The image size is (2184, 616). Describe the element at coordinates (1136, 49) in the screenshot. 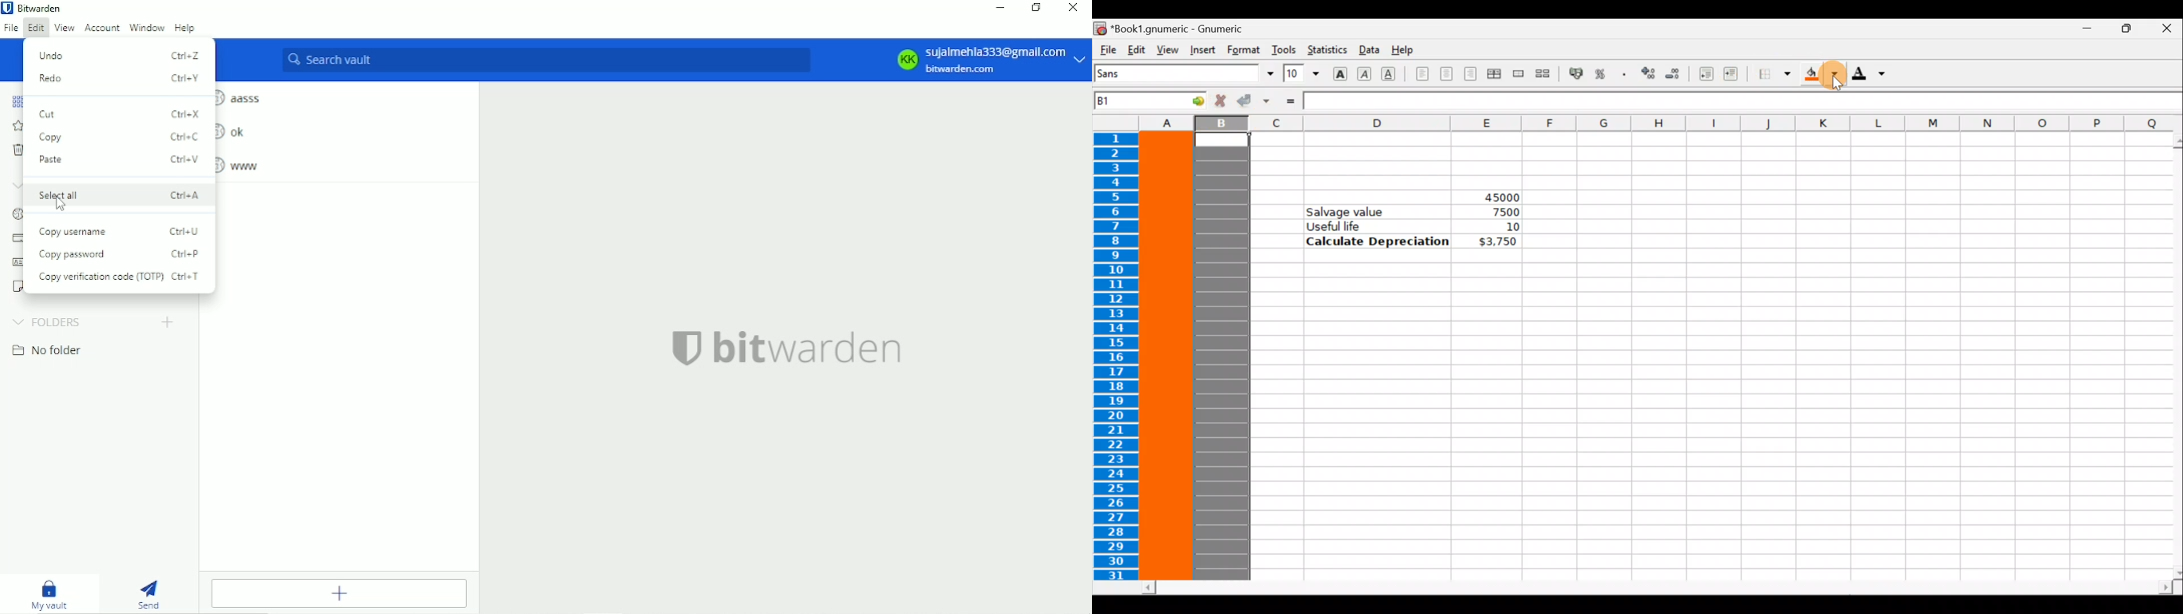

I see `Edit` at that location.